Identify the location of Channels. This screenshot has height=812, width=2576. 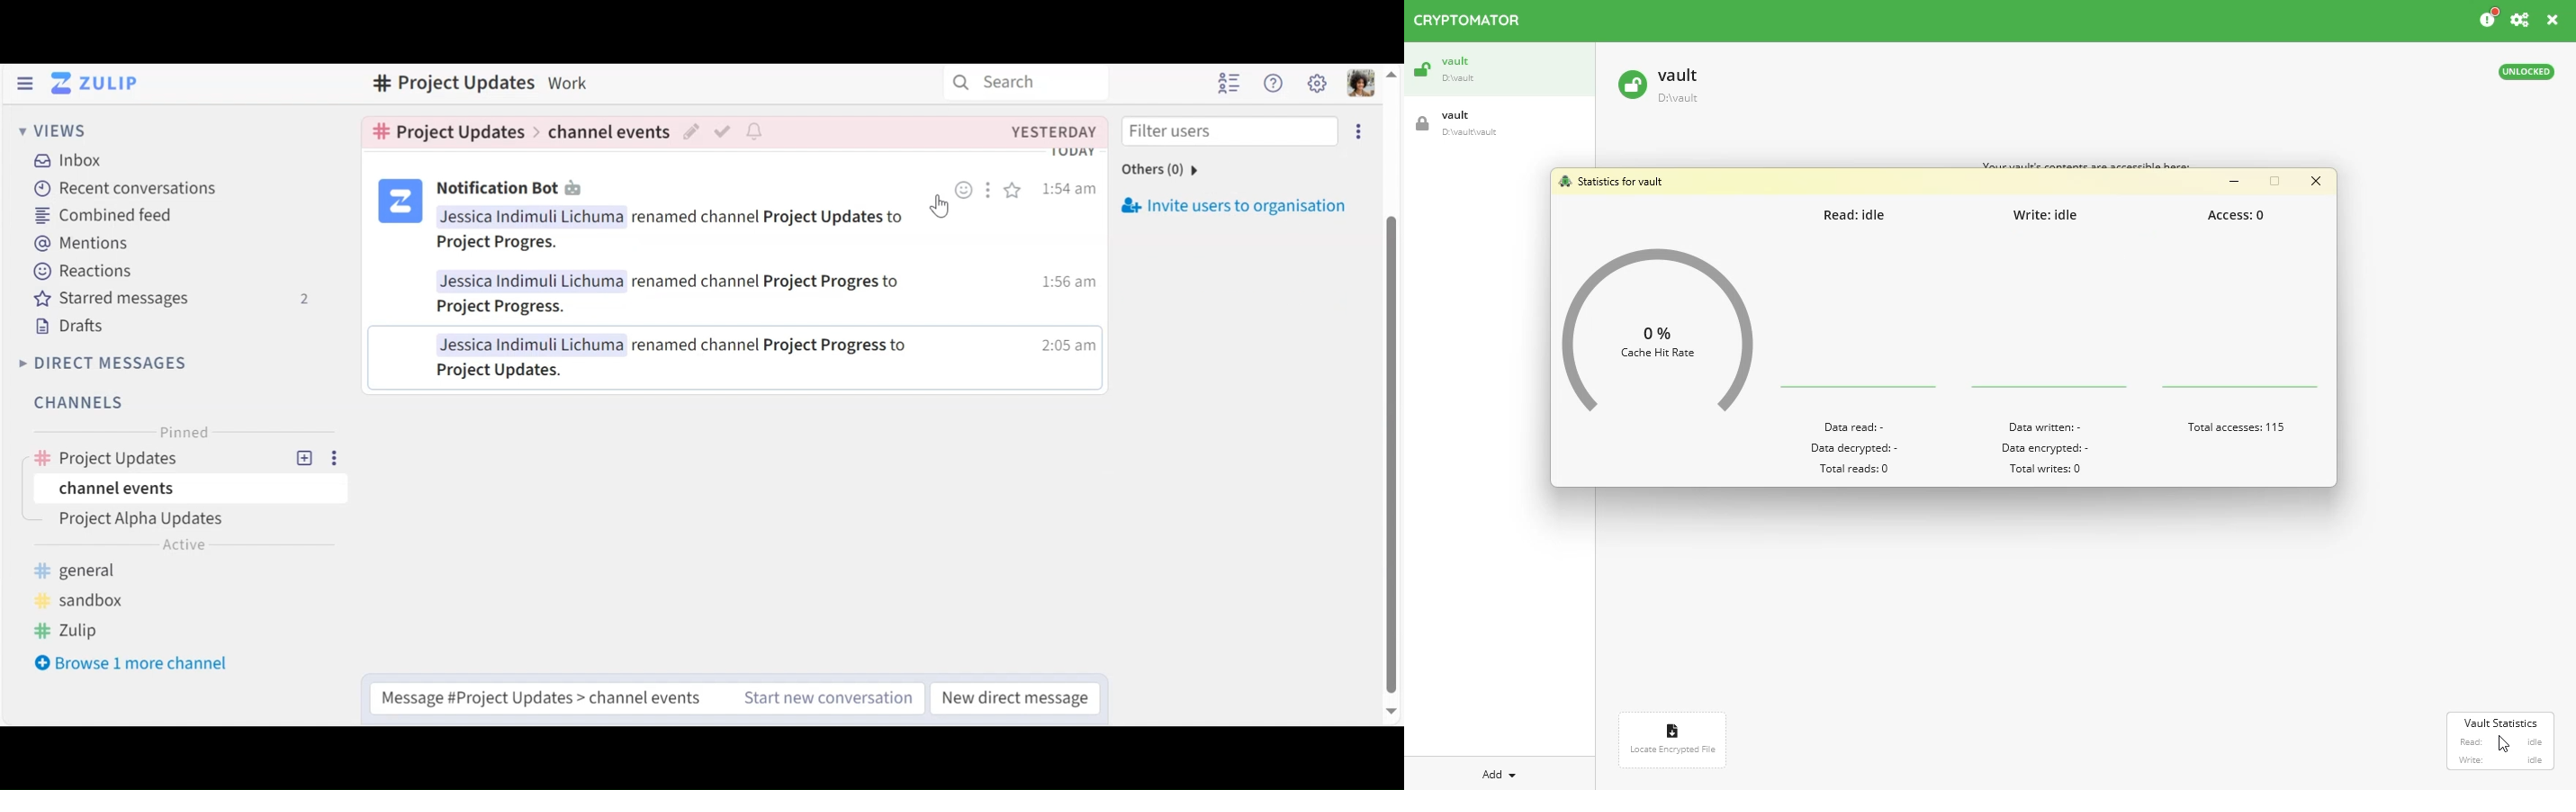
(77, 402).